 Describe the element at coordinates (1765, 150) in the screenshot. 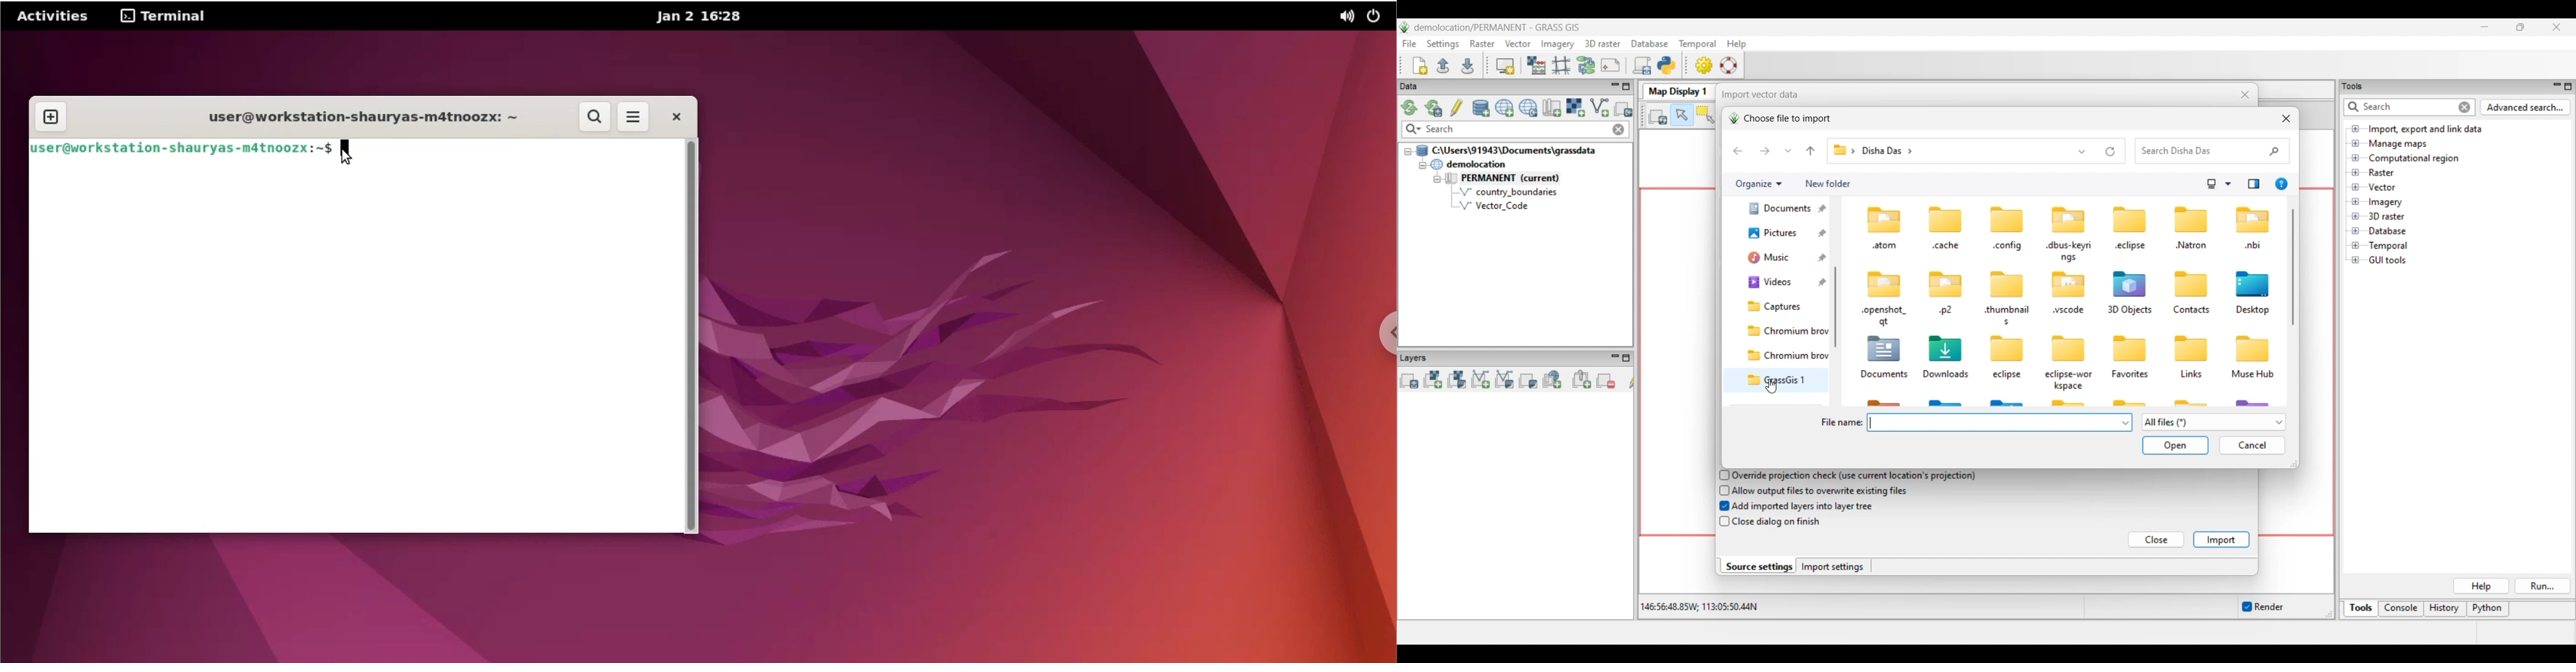

I see `Go forward` at that location.